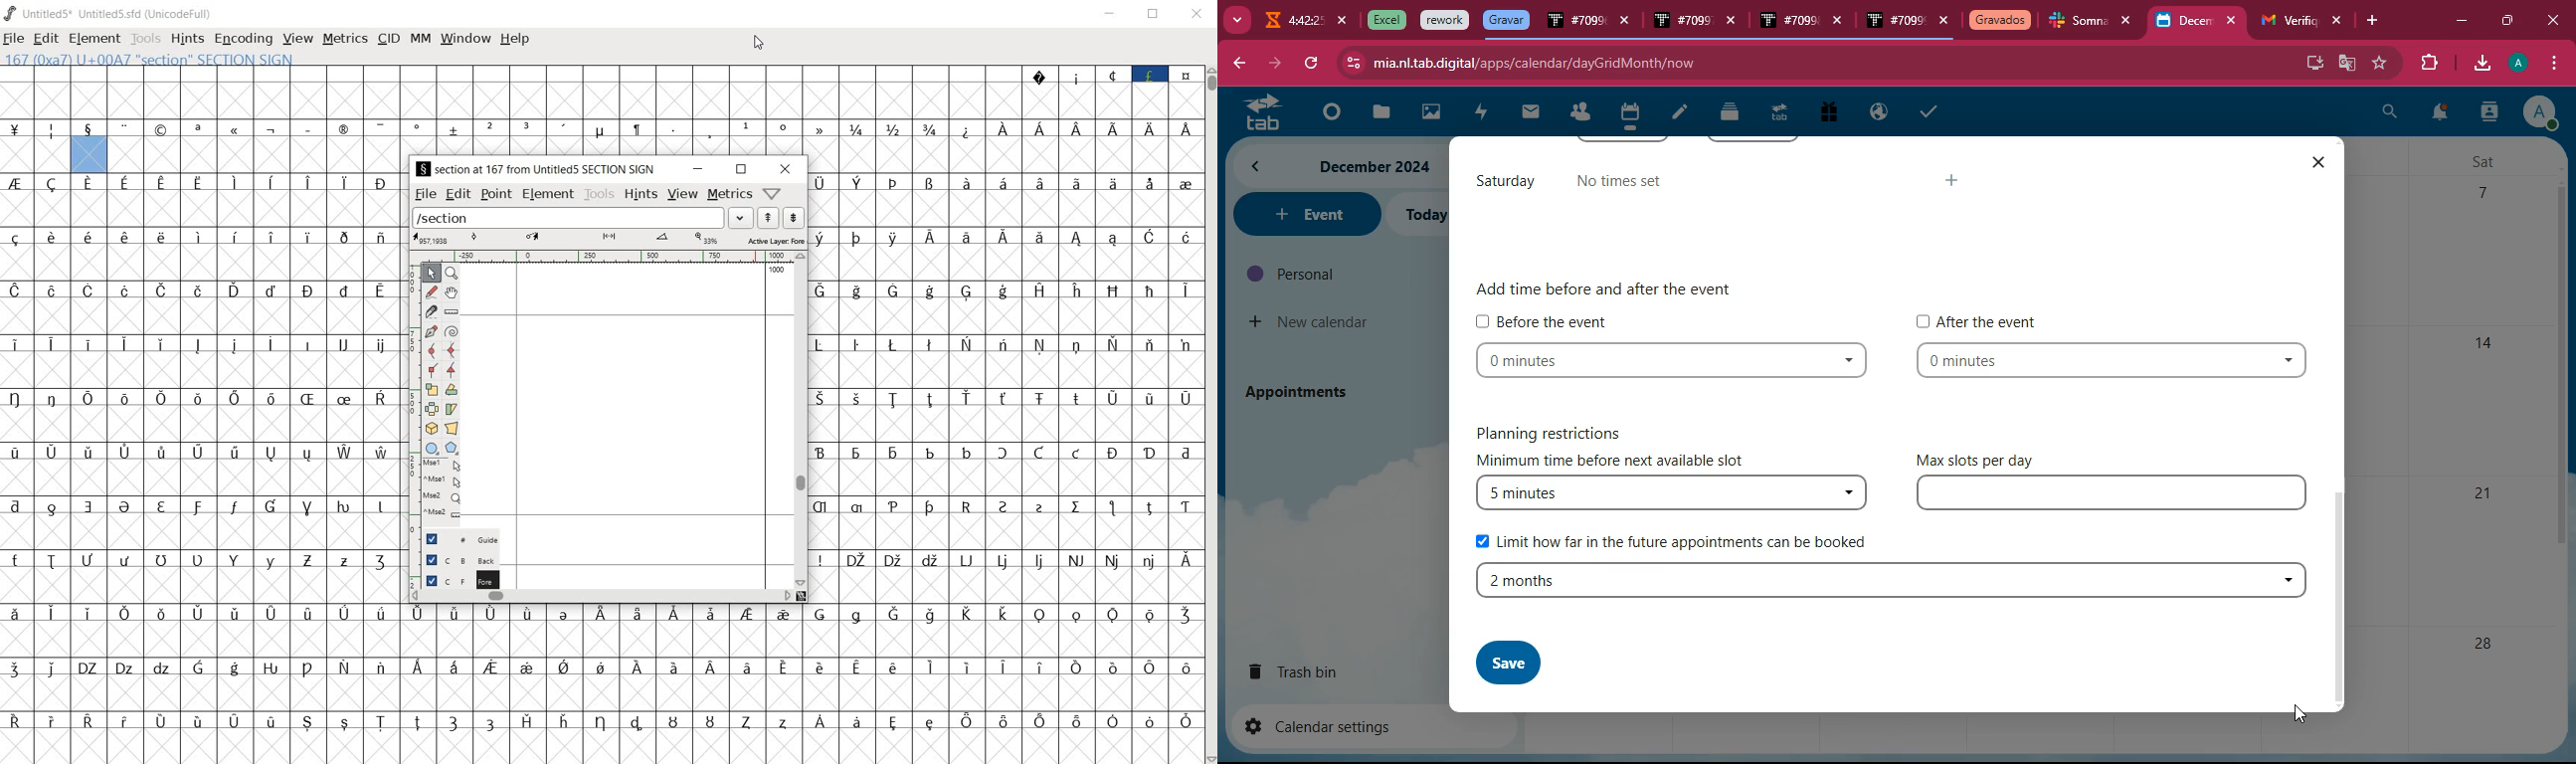 The width and height of the screenshot is (2576, 784). What do you see at coordinates (431, 273) in the screenshot?
I see `POINTER` at bounding box center [431, 273].